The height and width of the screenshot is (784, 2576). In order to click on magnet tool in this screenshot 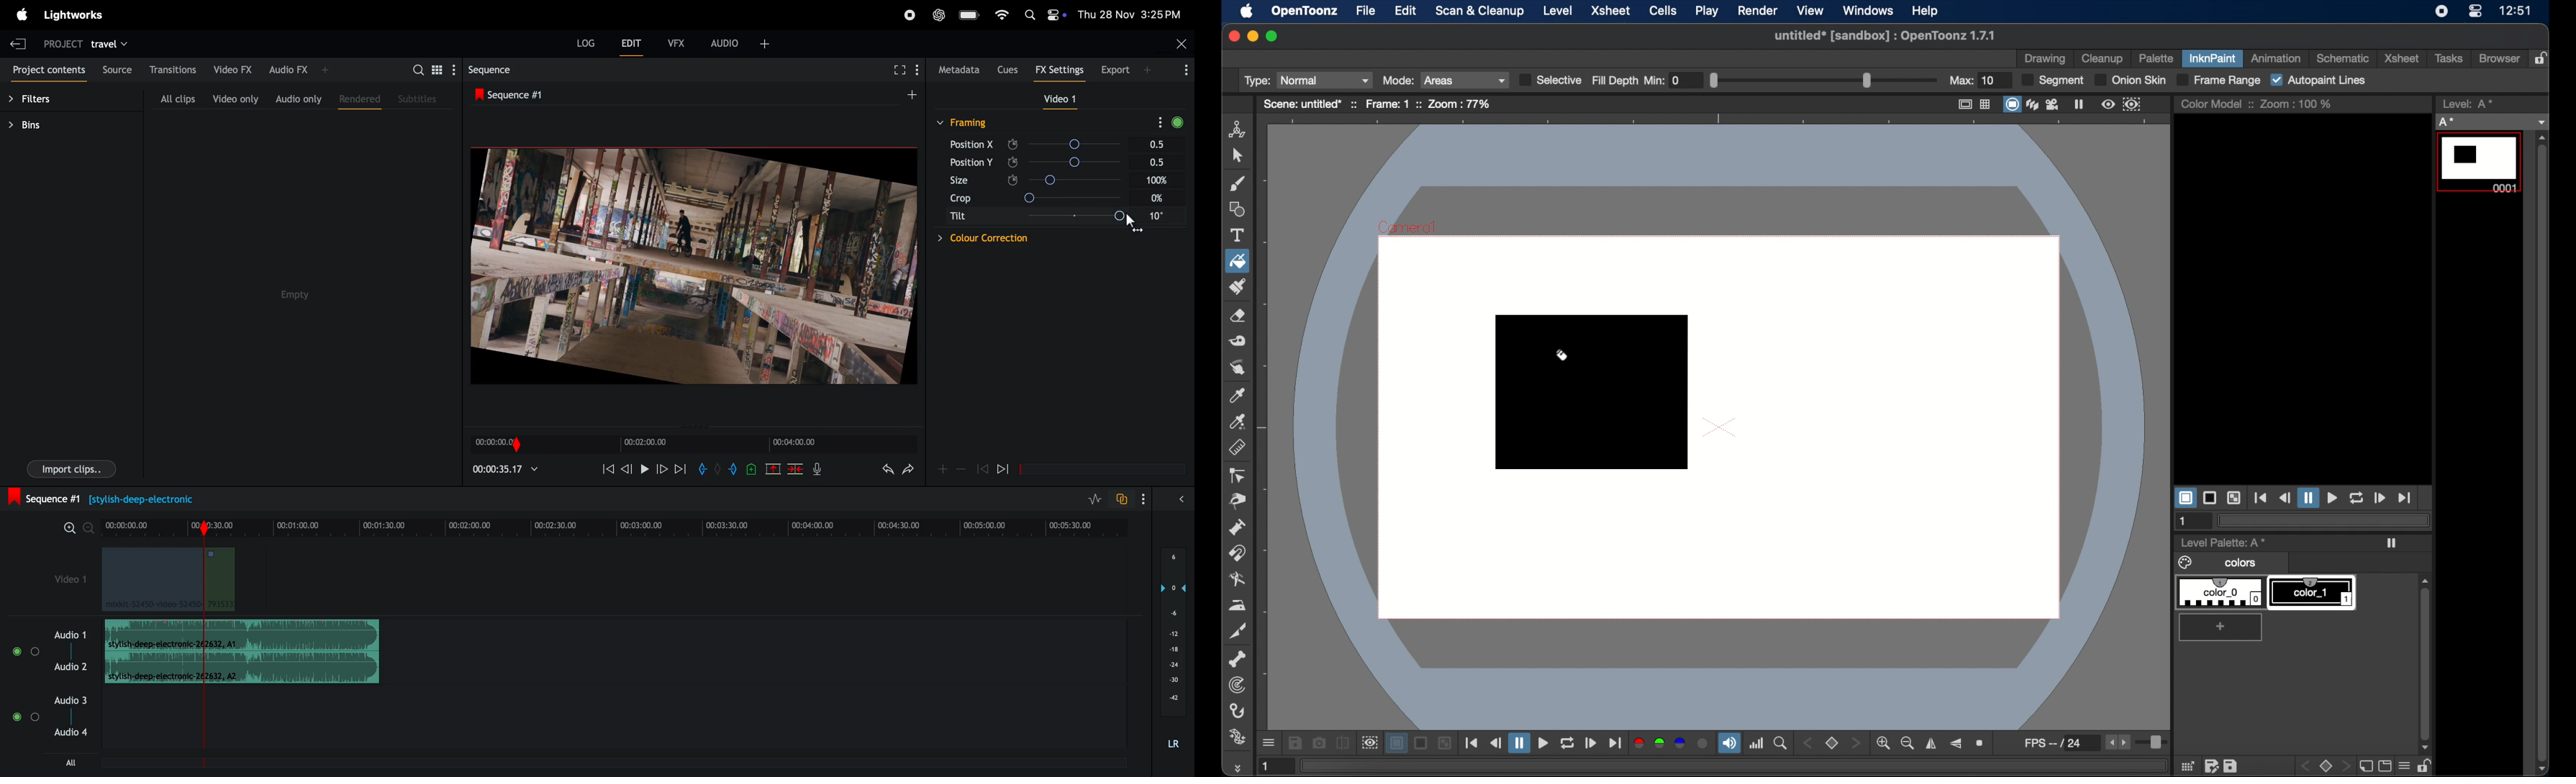, I will do `click(1237, 553)`.